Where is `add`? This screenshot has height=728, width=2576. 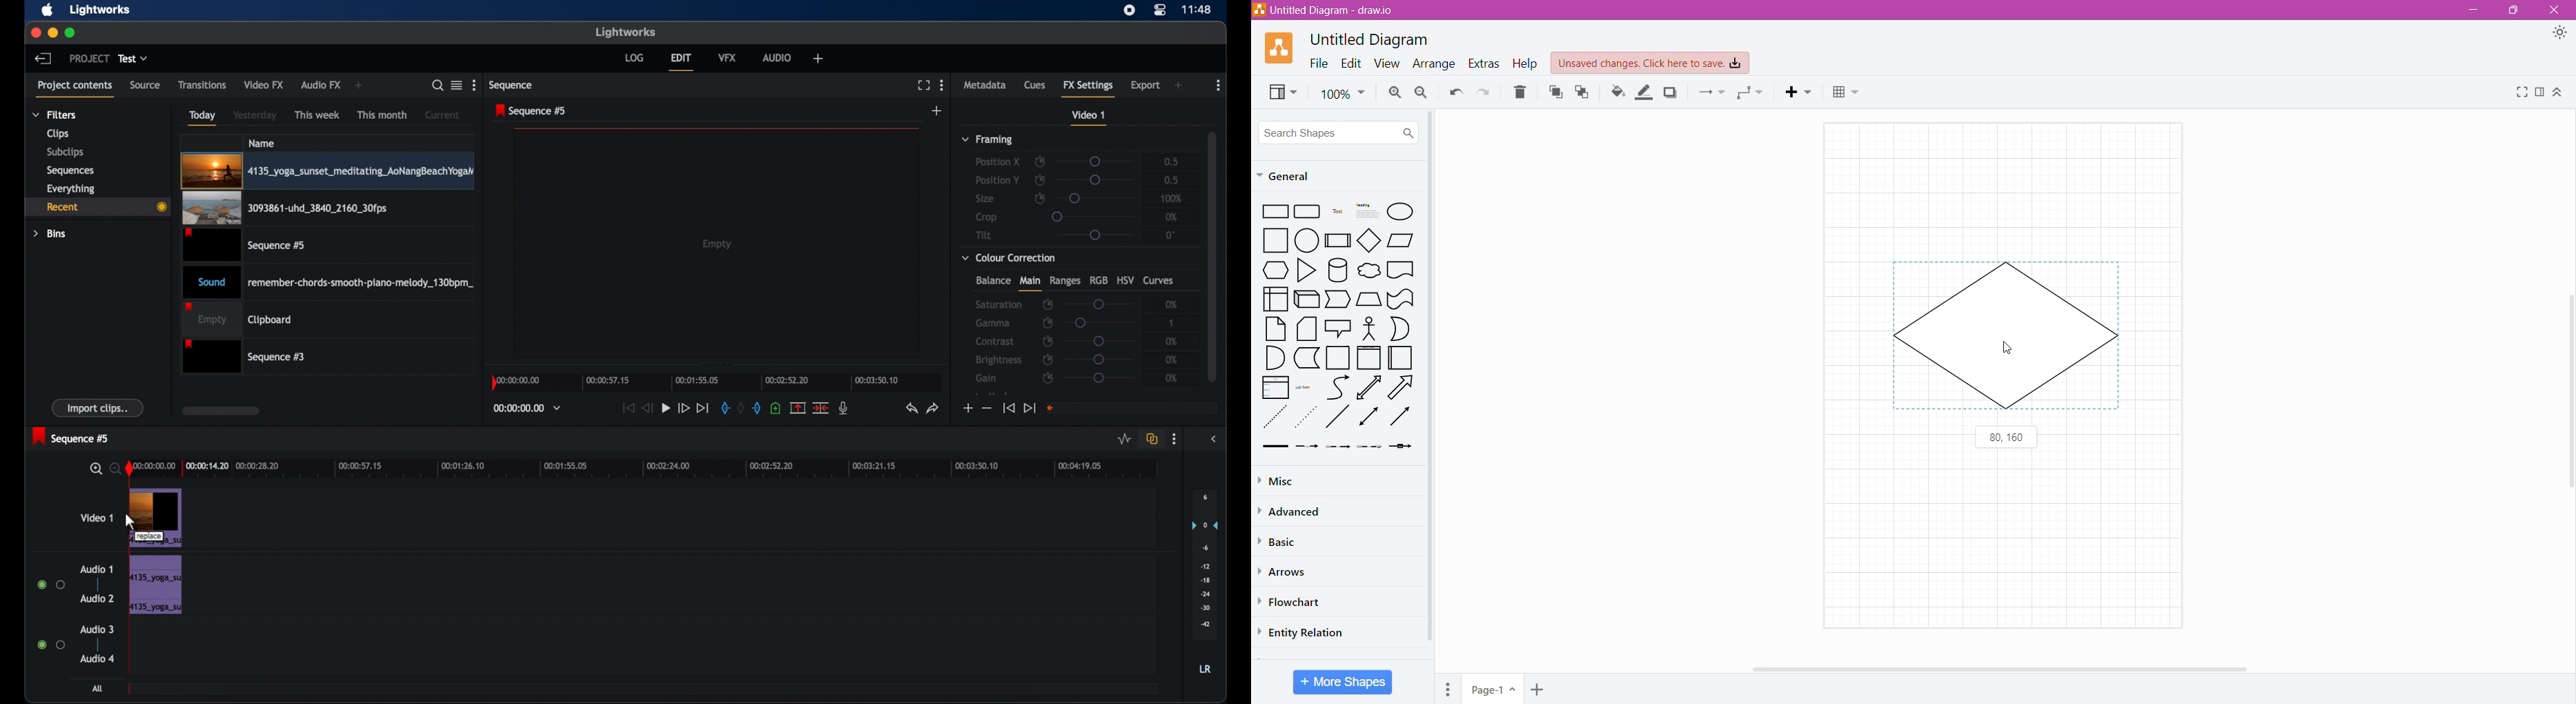
add is located at coordinates (817, 58).